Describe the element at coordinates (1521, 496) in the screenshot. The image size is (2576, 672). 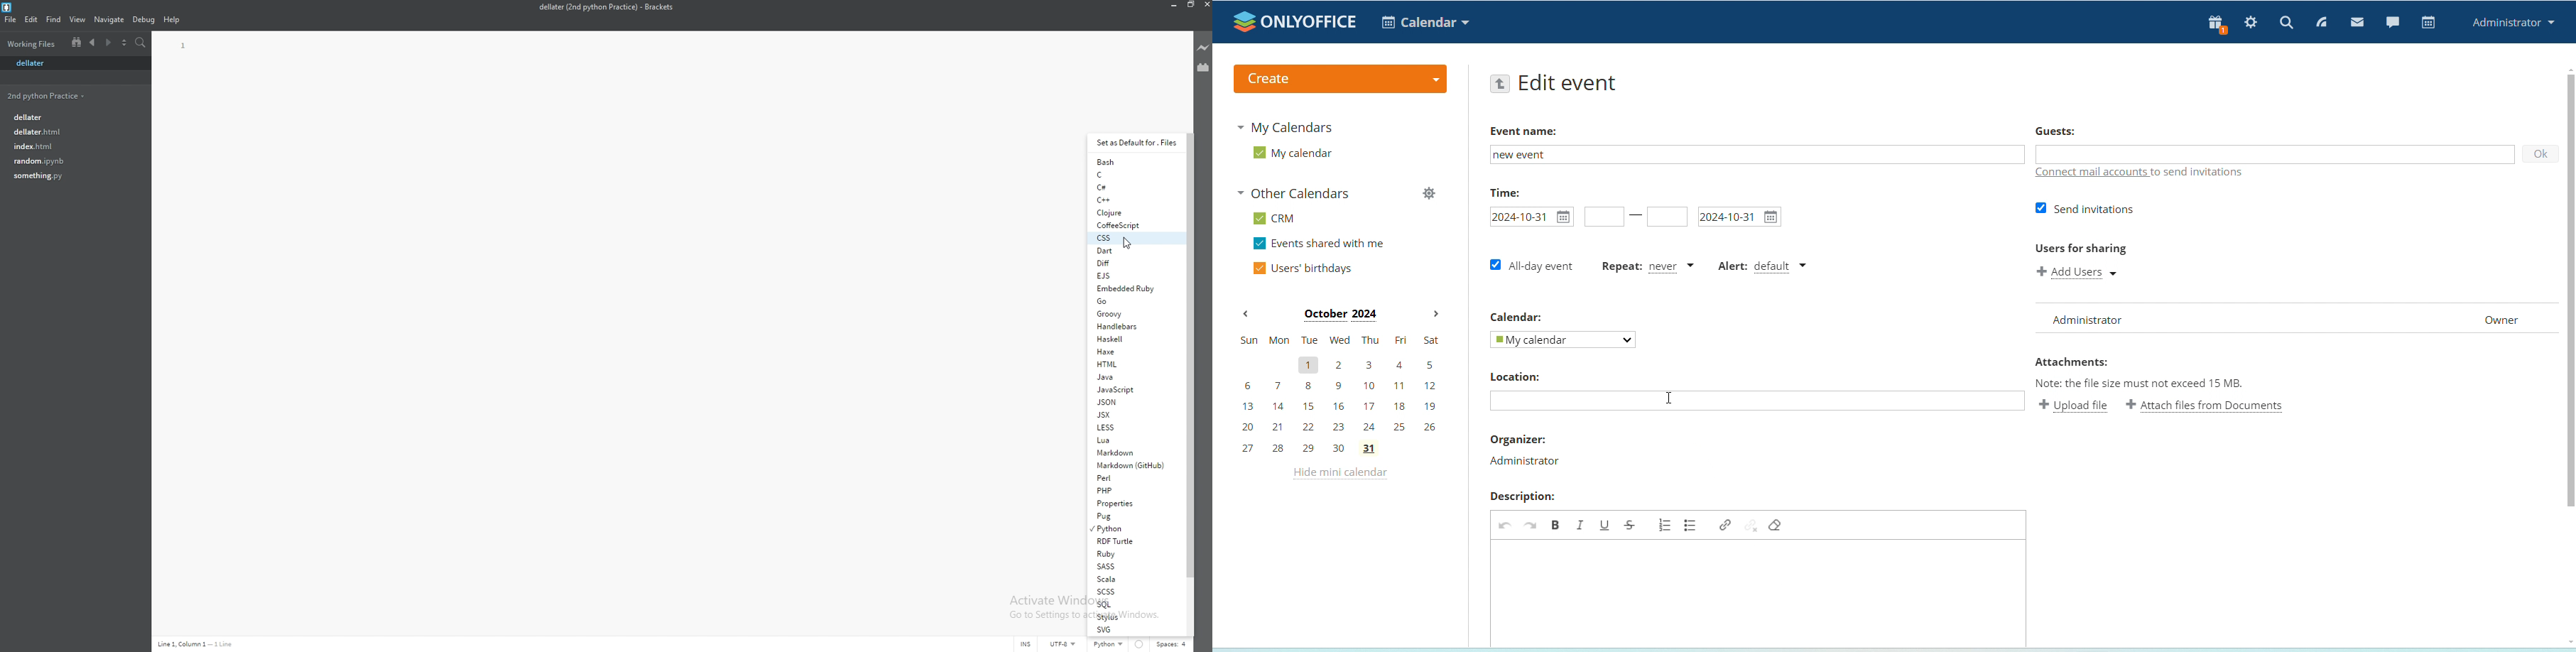
I see `Description` at that location.